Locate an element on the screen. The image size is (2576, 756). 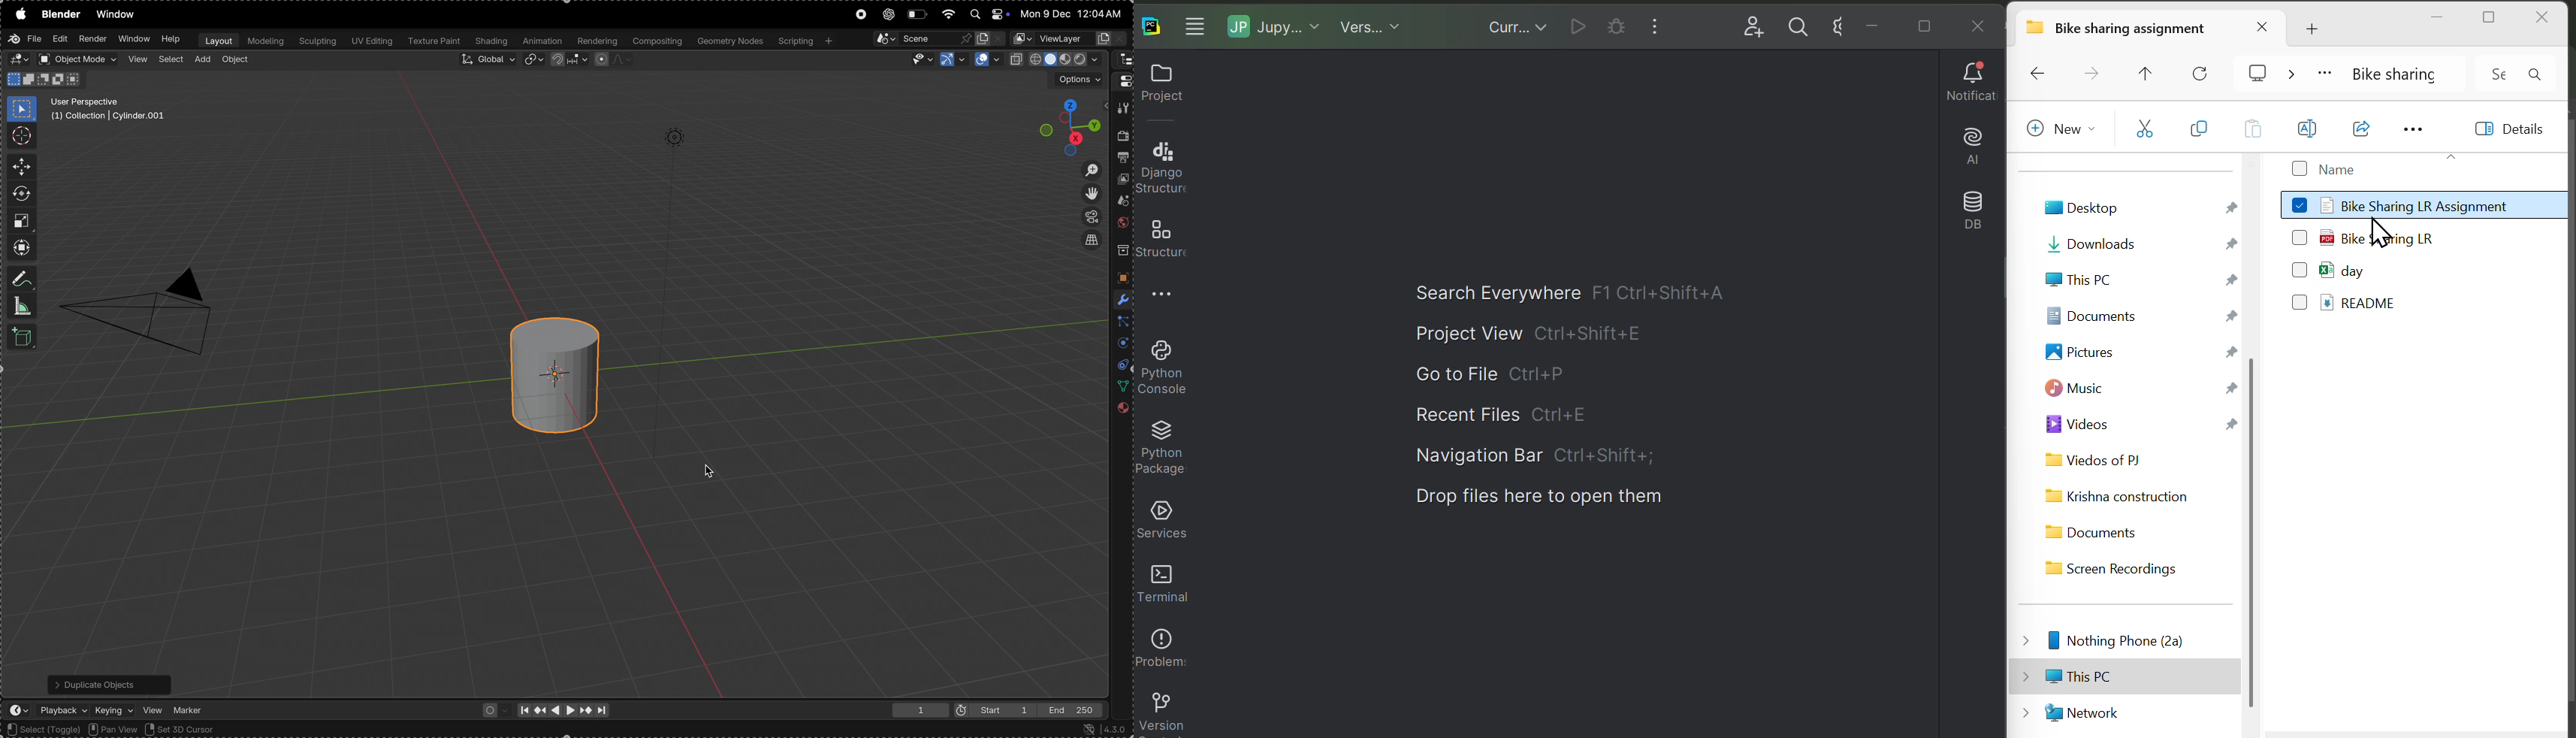
day is located at coordinates (2381, 271).